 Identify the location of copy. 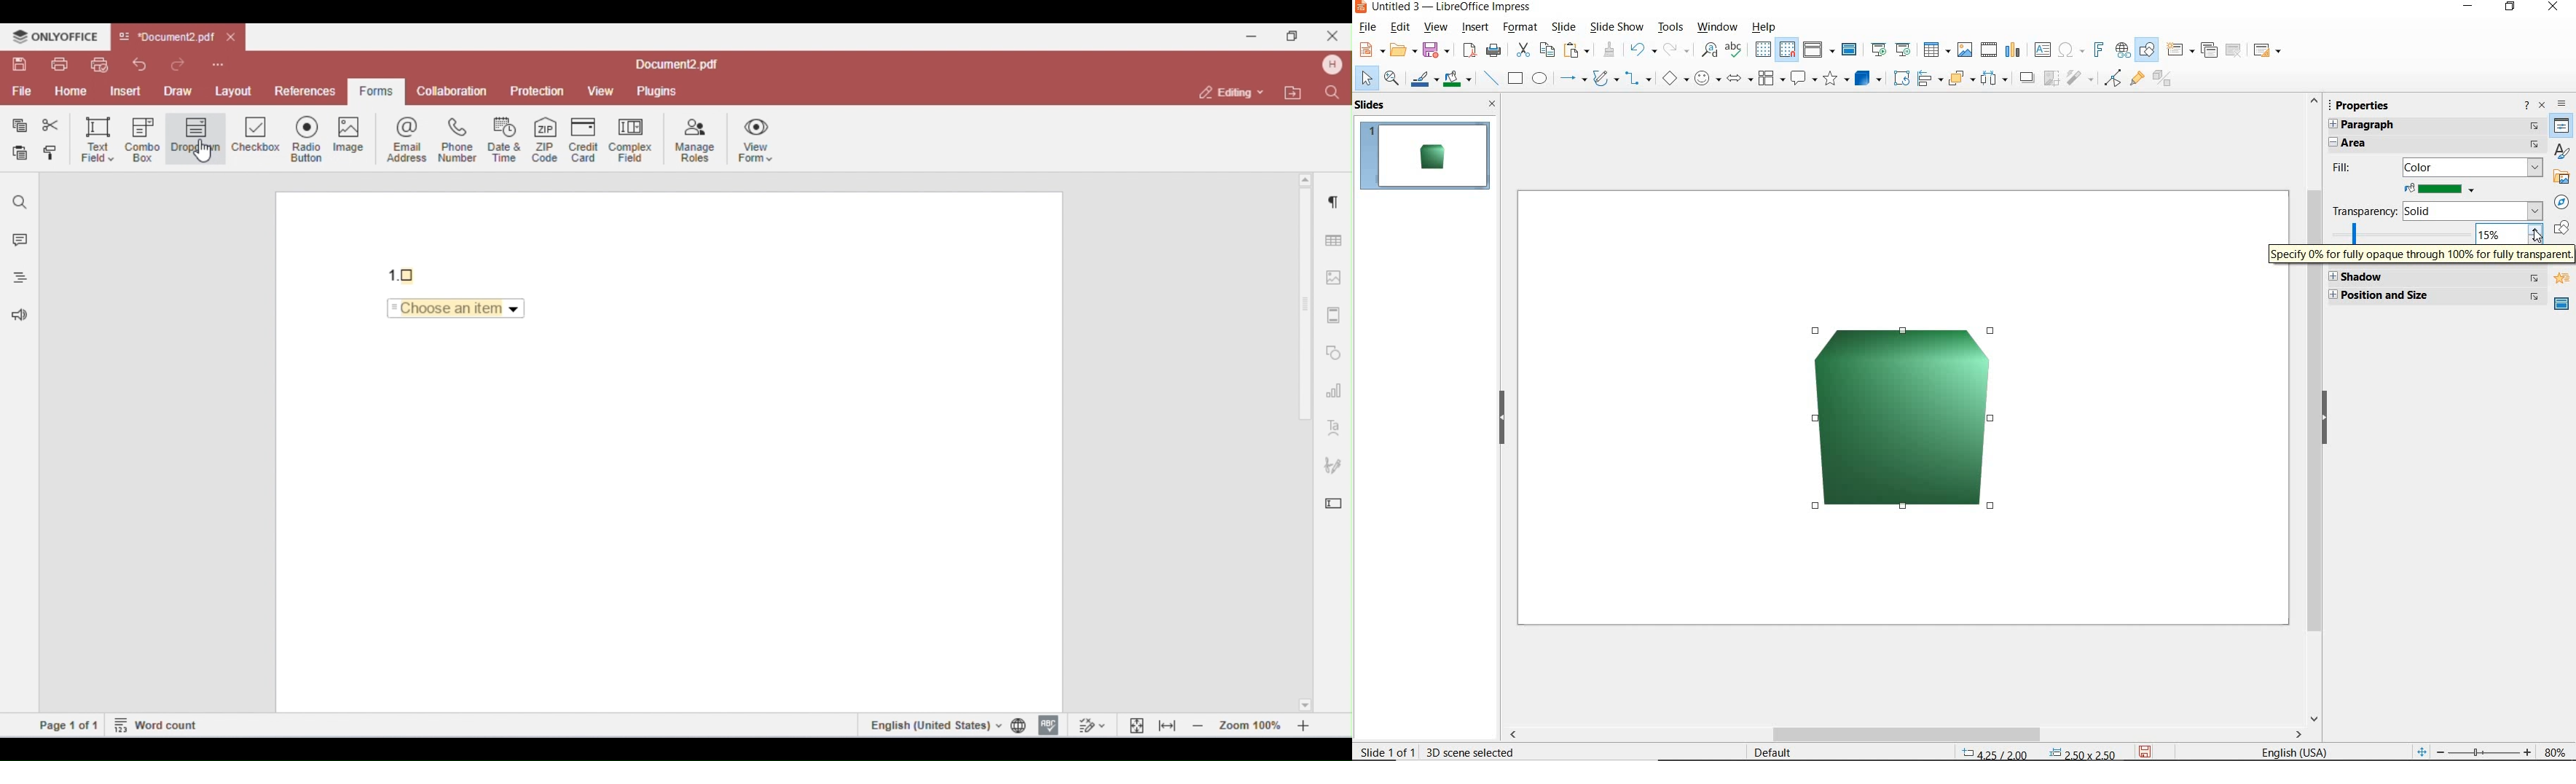
(1548, 50).